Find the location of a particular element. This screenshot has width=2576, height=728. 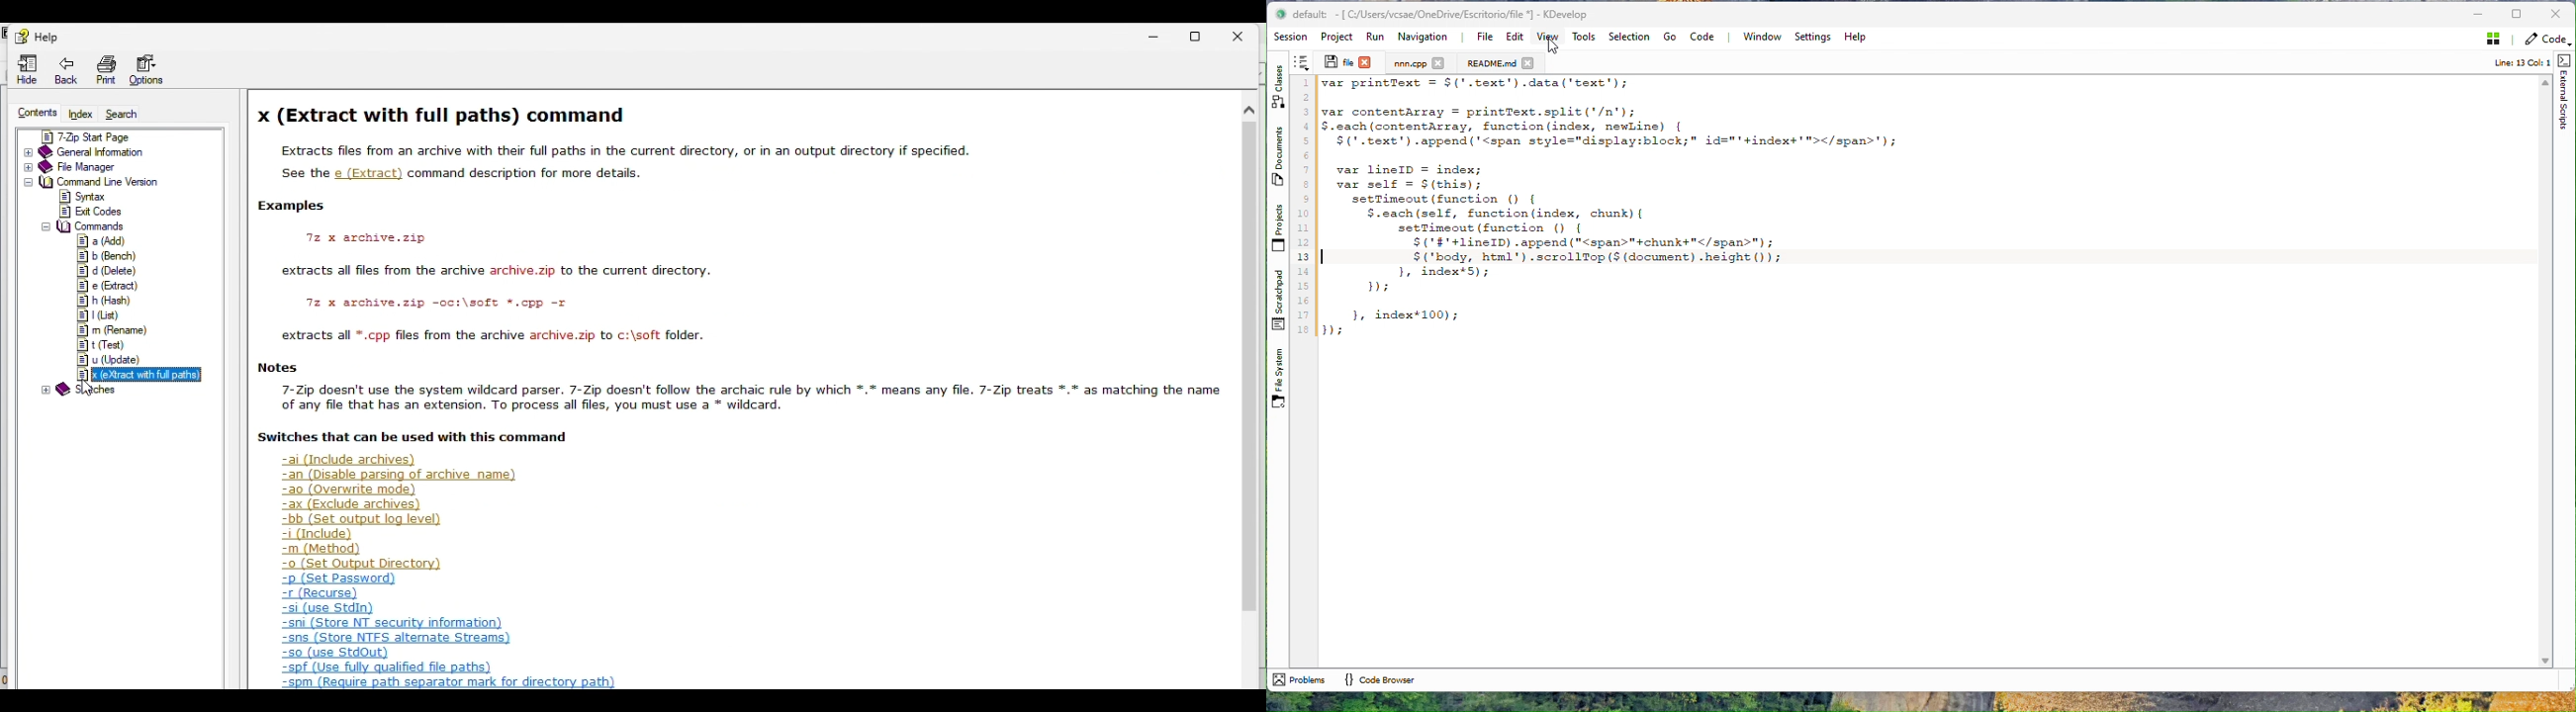

-so is located at coordinates (336, 654).